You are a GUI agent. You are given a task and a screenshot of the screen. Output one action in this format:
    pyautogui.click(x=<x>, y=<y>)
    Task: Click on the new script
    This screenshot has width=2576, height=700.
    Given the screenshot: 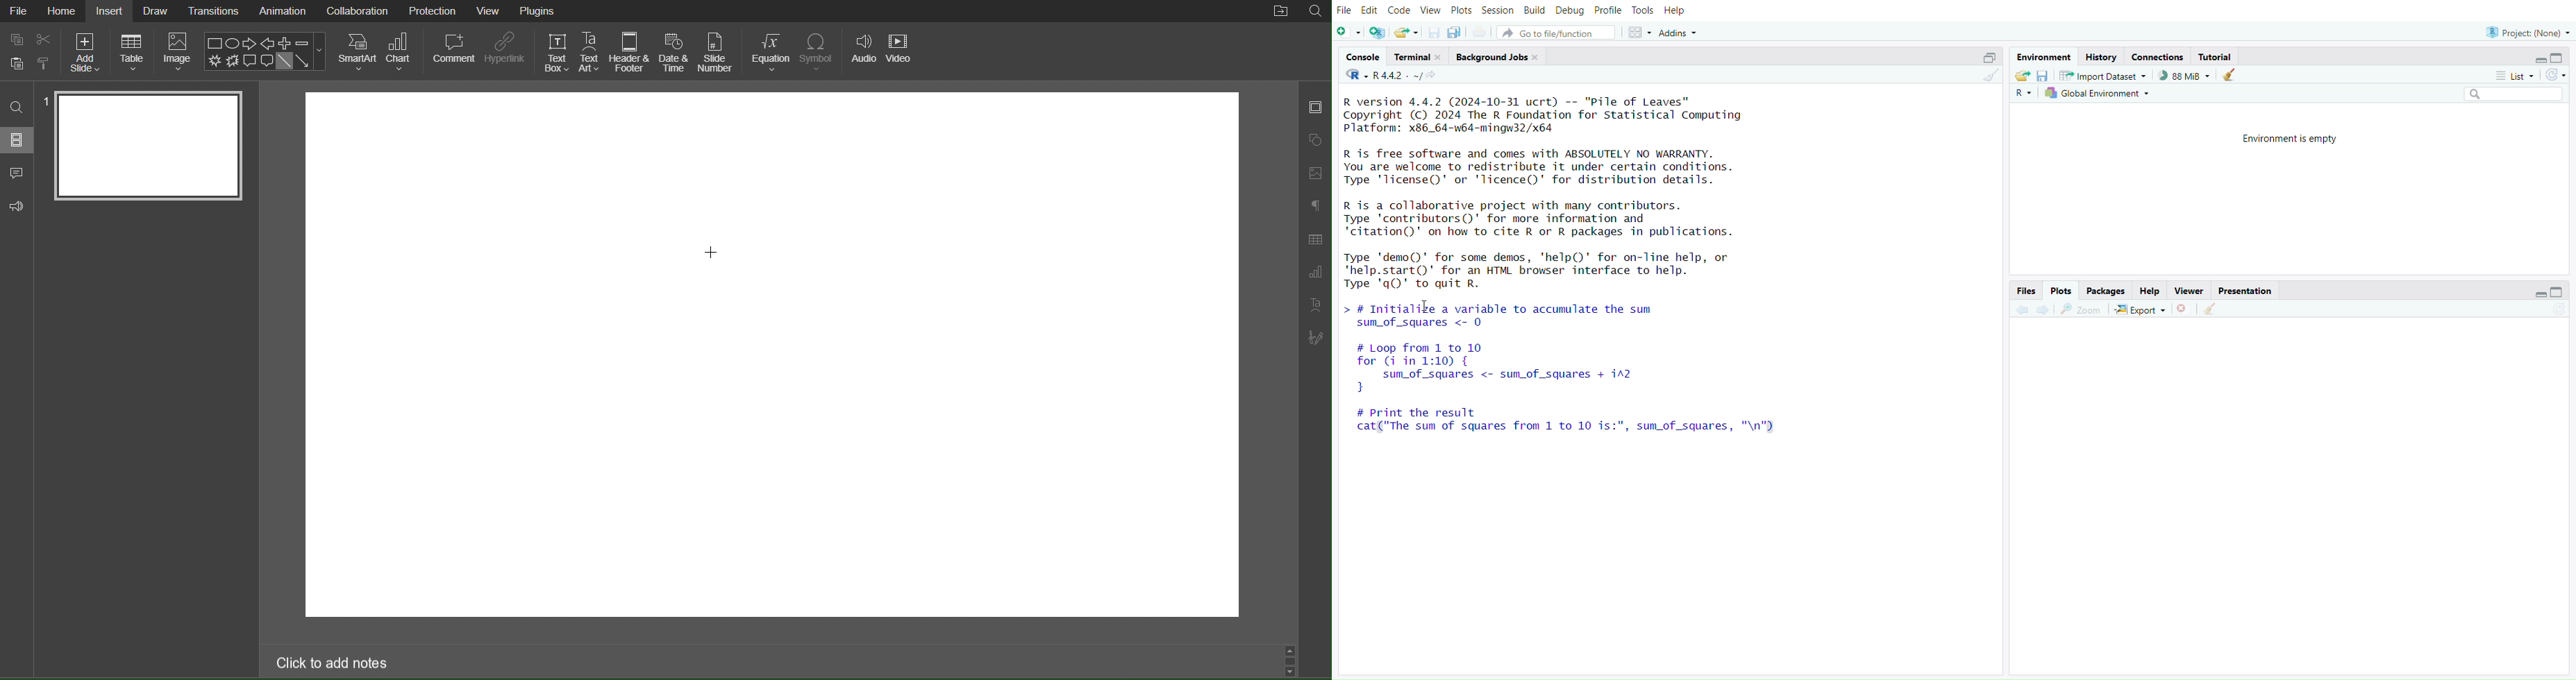 What is the action you would take?
    pyautogui.click(x=1349, y=34)
    